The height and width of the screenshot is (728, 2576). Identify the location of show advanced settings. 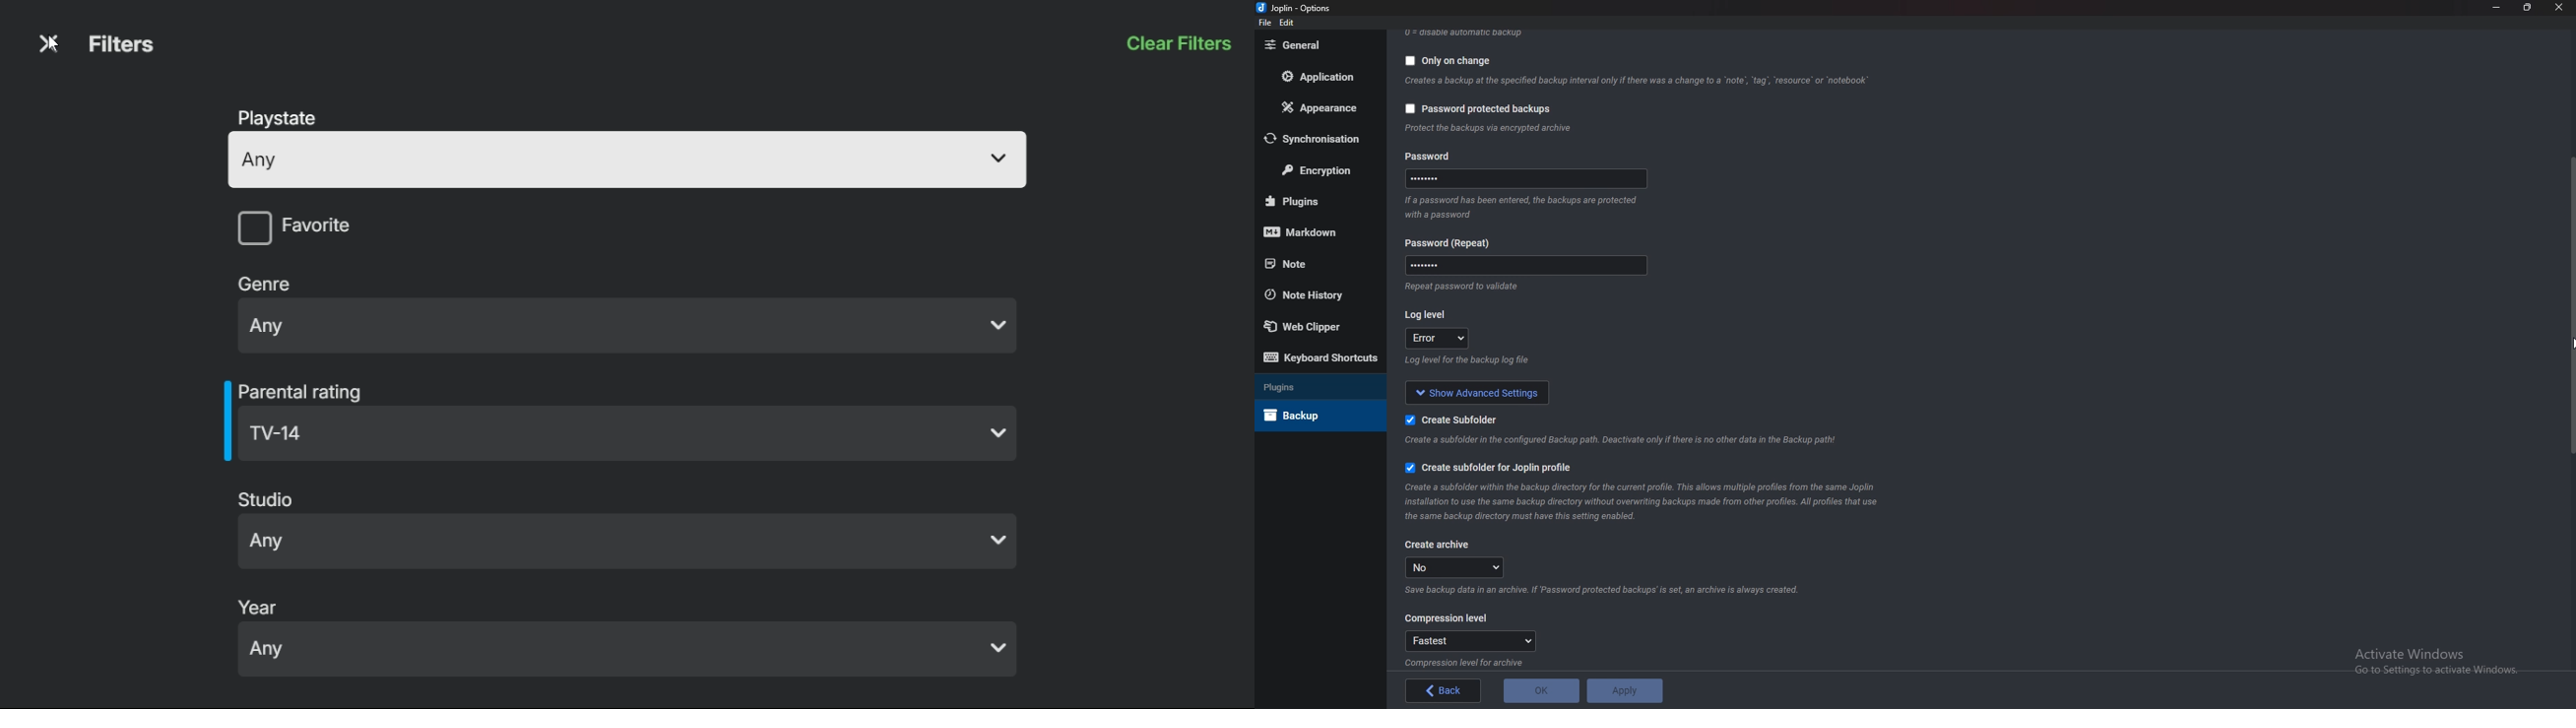
(1478, 392).